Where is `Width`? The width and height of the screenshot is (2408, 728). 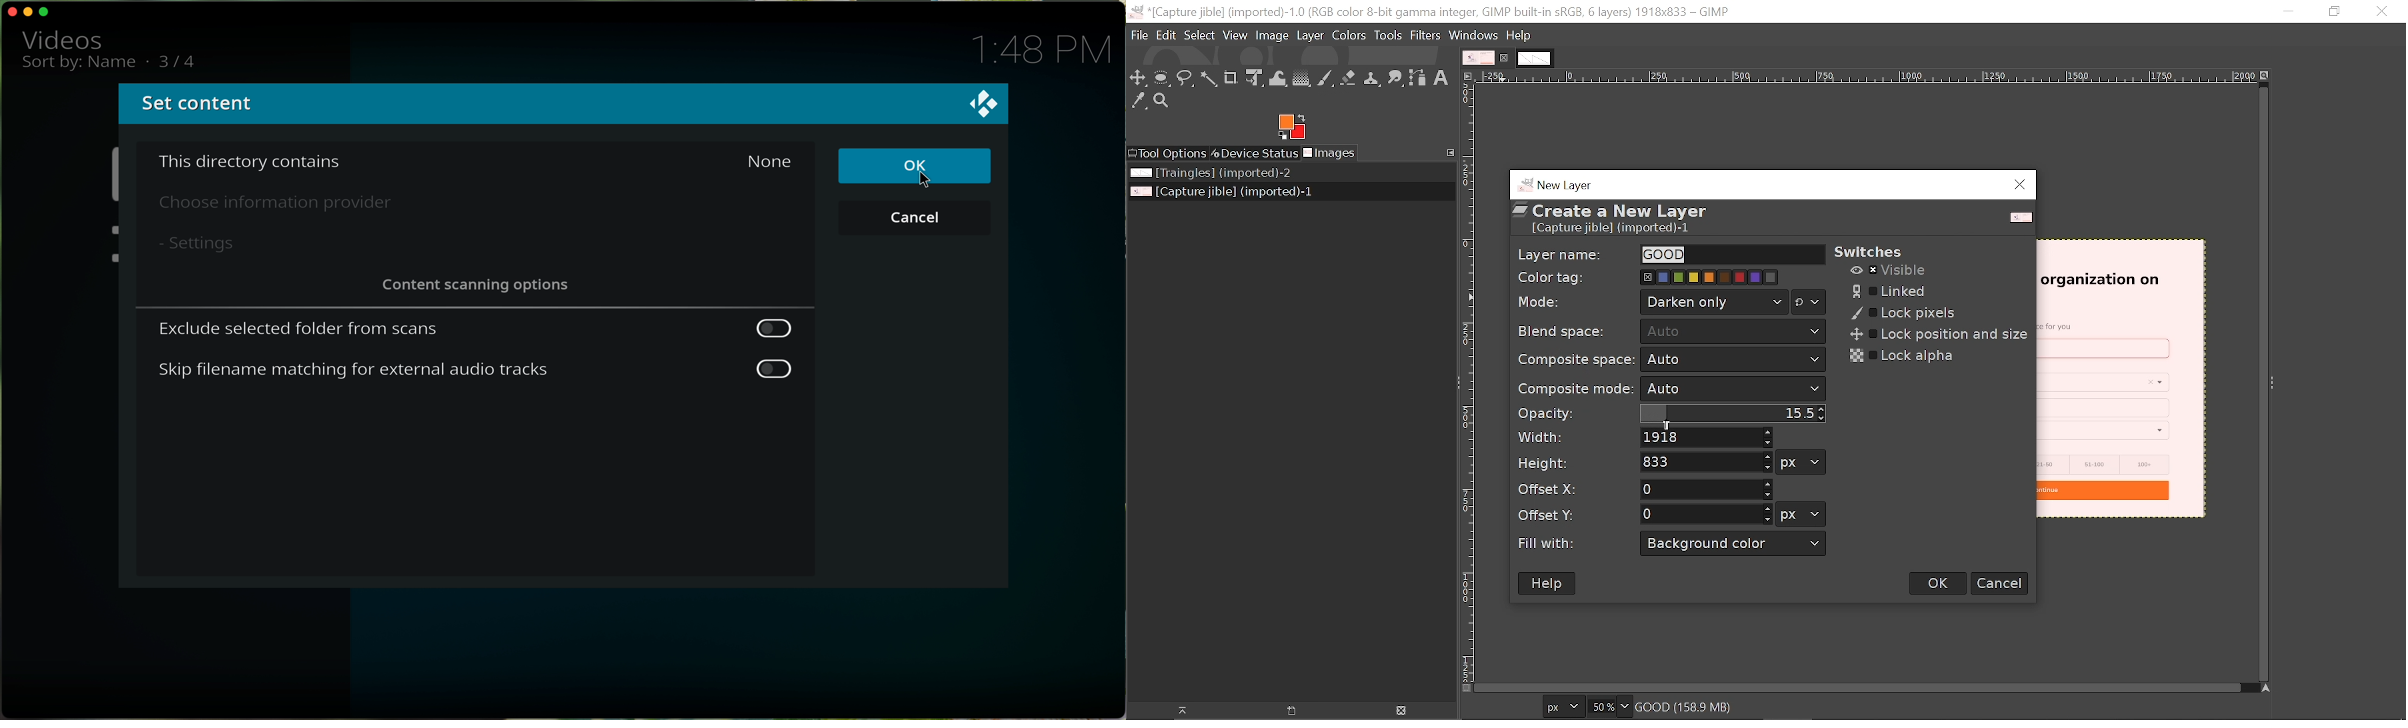 Width is located at coordinates (1708, 438).